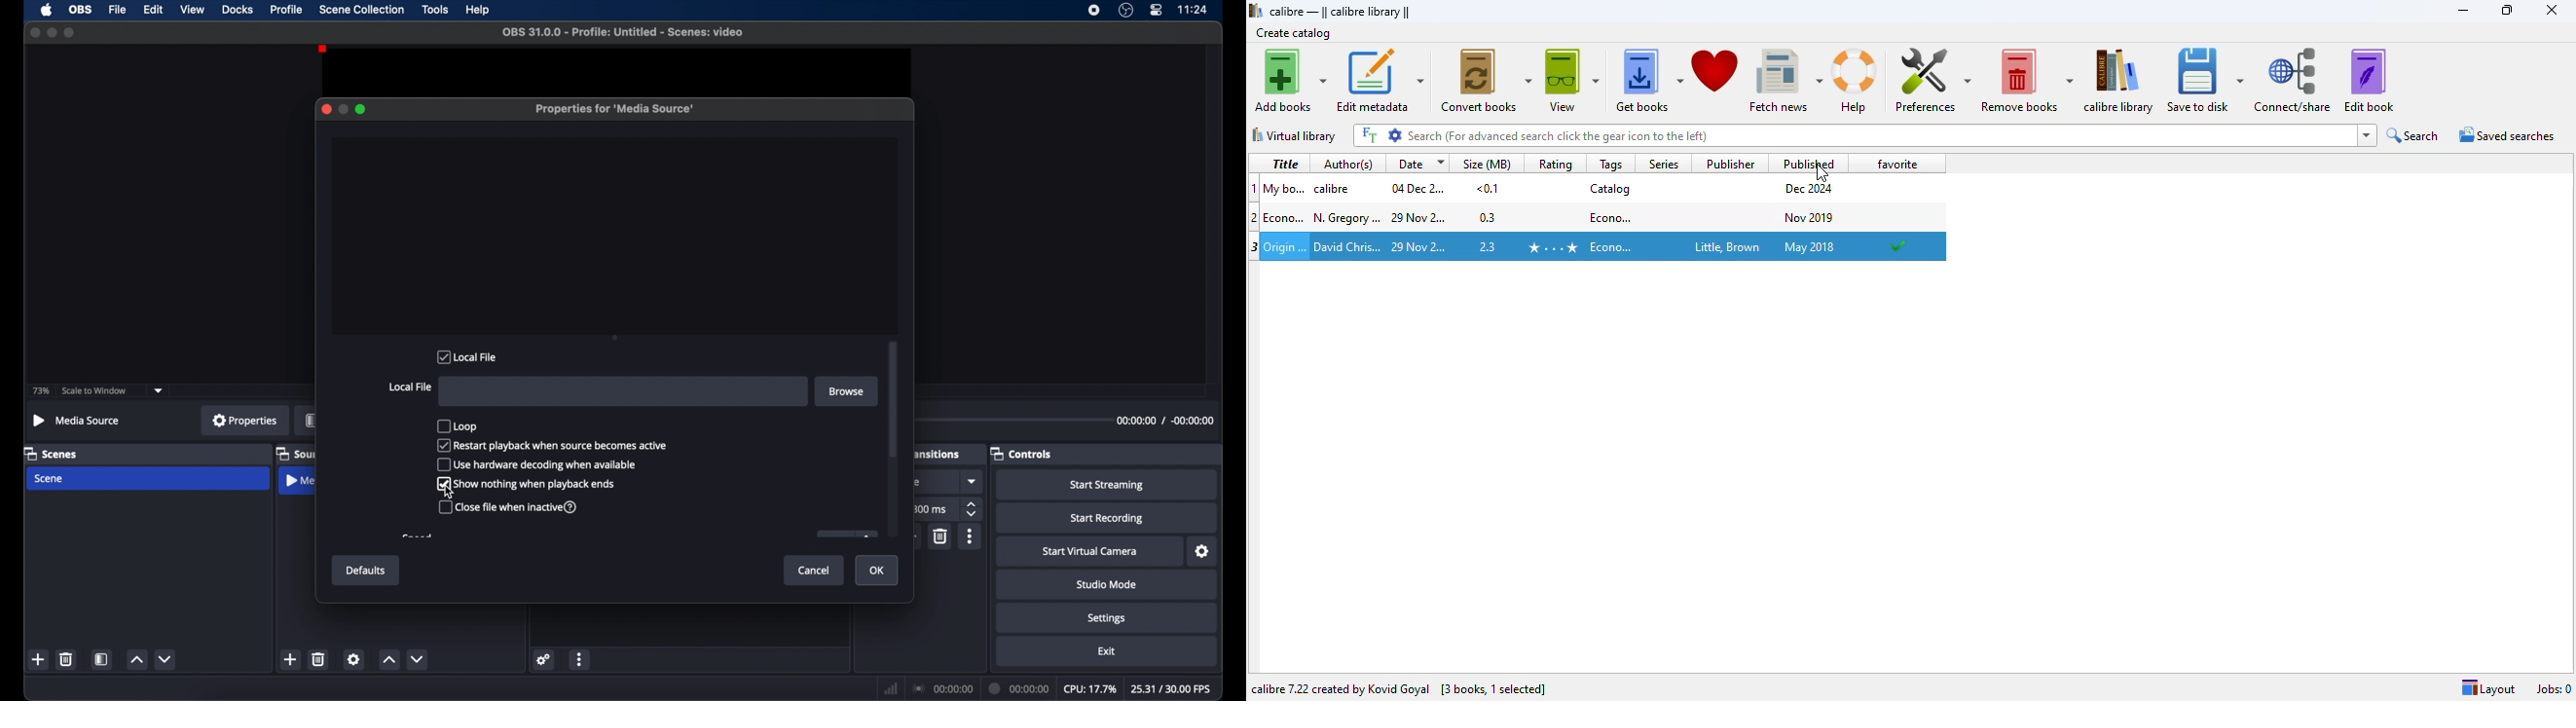 The image size is (2576, 728). I want to click on convert books, so click(1487, 81).